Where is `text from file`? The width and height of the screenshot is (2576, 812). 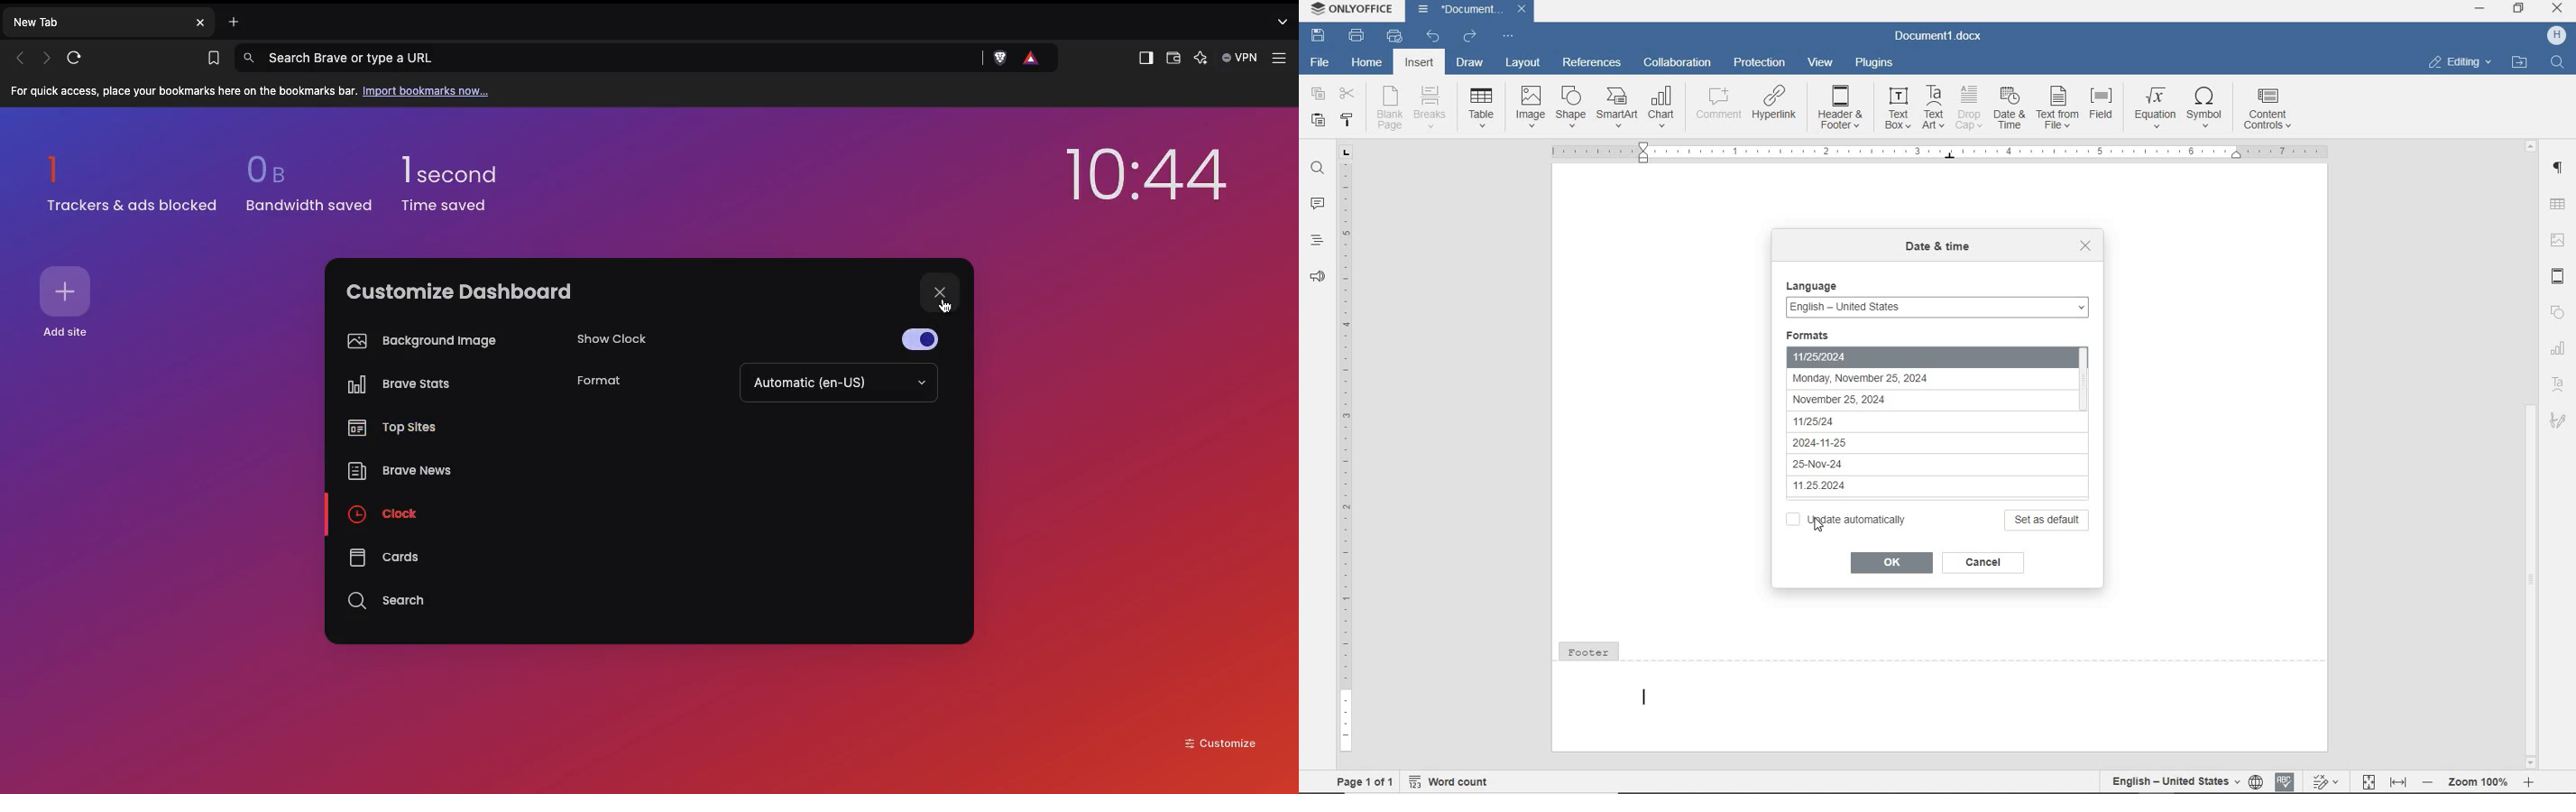
text from file is located at coordinates (2058, 107).